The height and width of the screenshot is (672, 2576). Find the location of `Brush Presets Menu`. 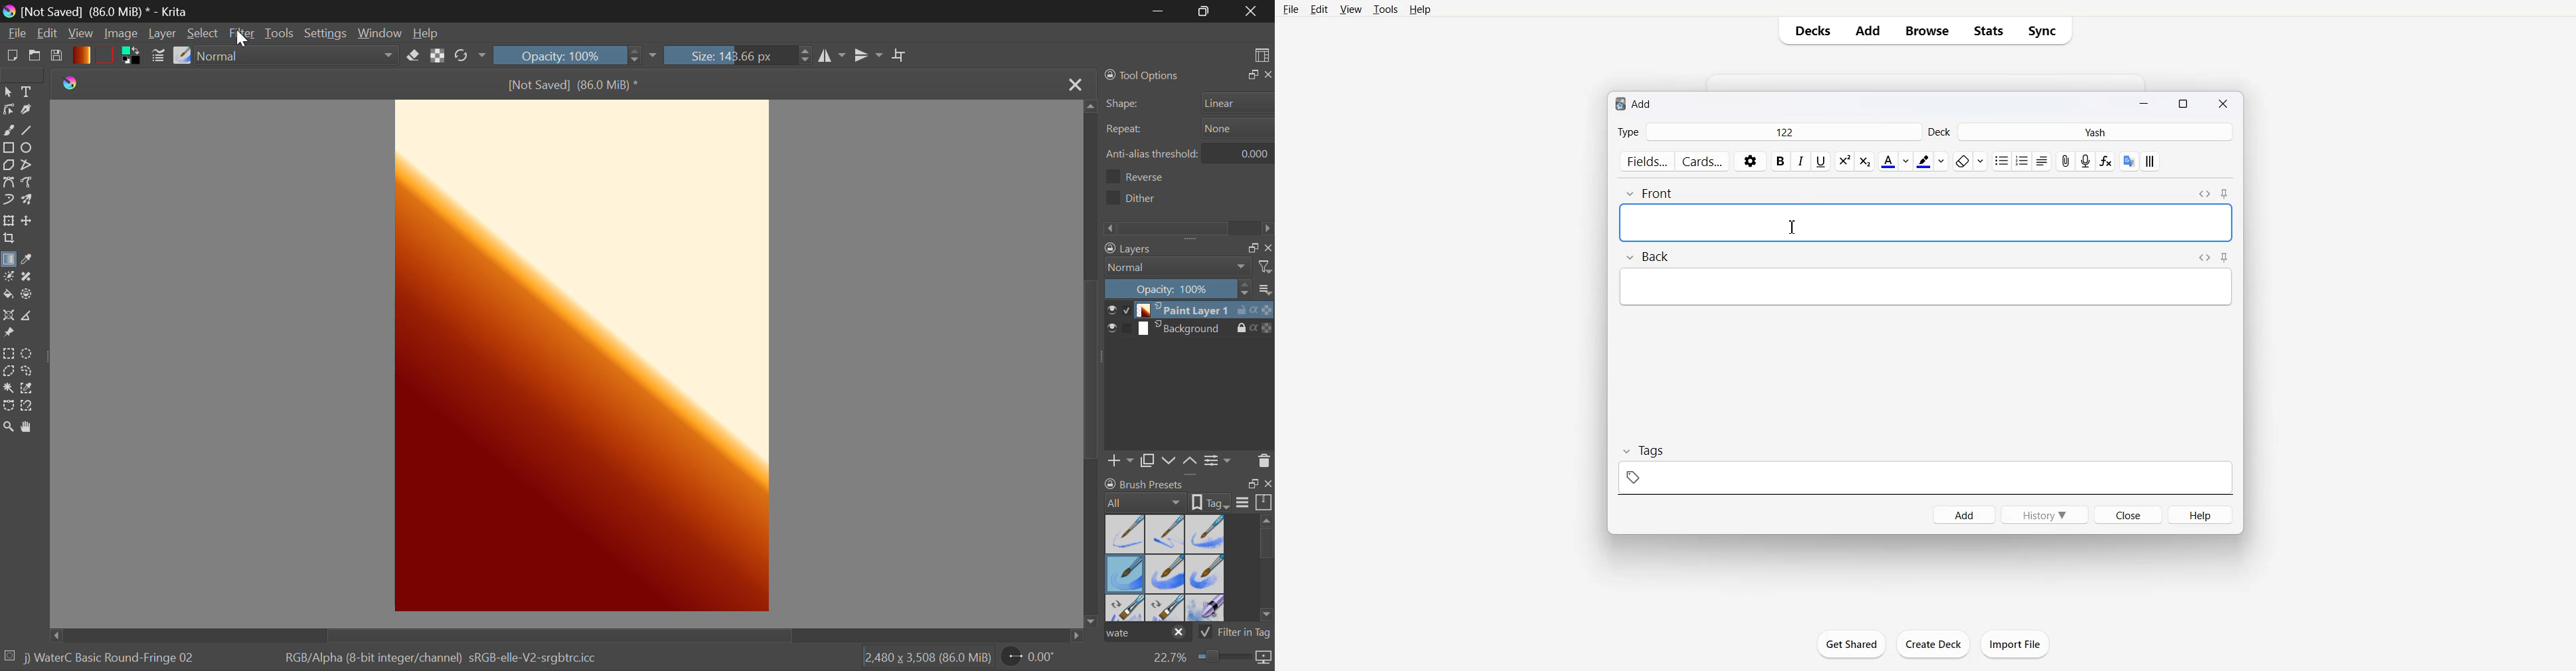

Brush Presets Menu is located at coordinates (1165, 567).